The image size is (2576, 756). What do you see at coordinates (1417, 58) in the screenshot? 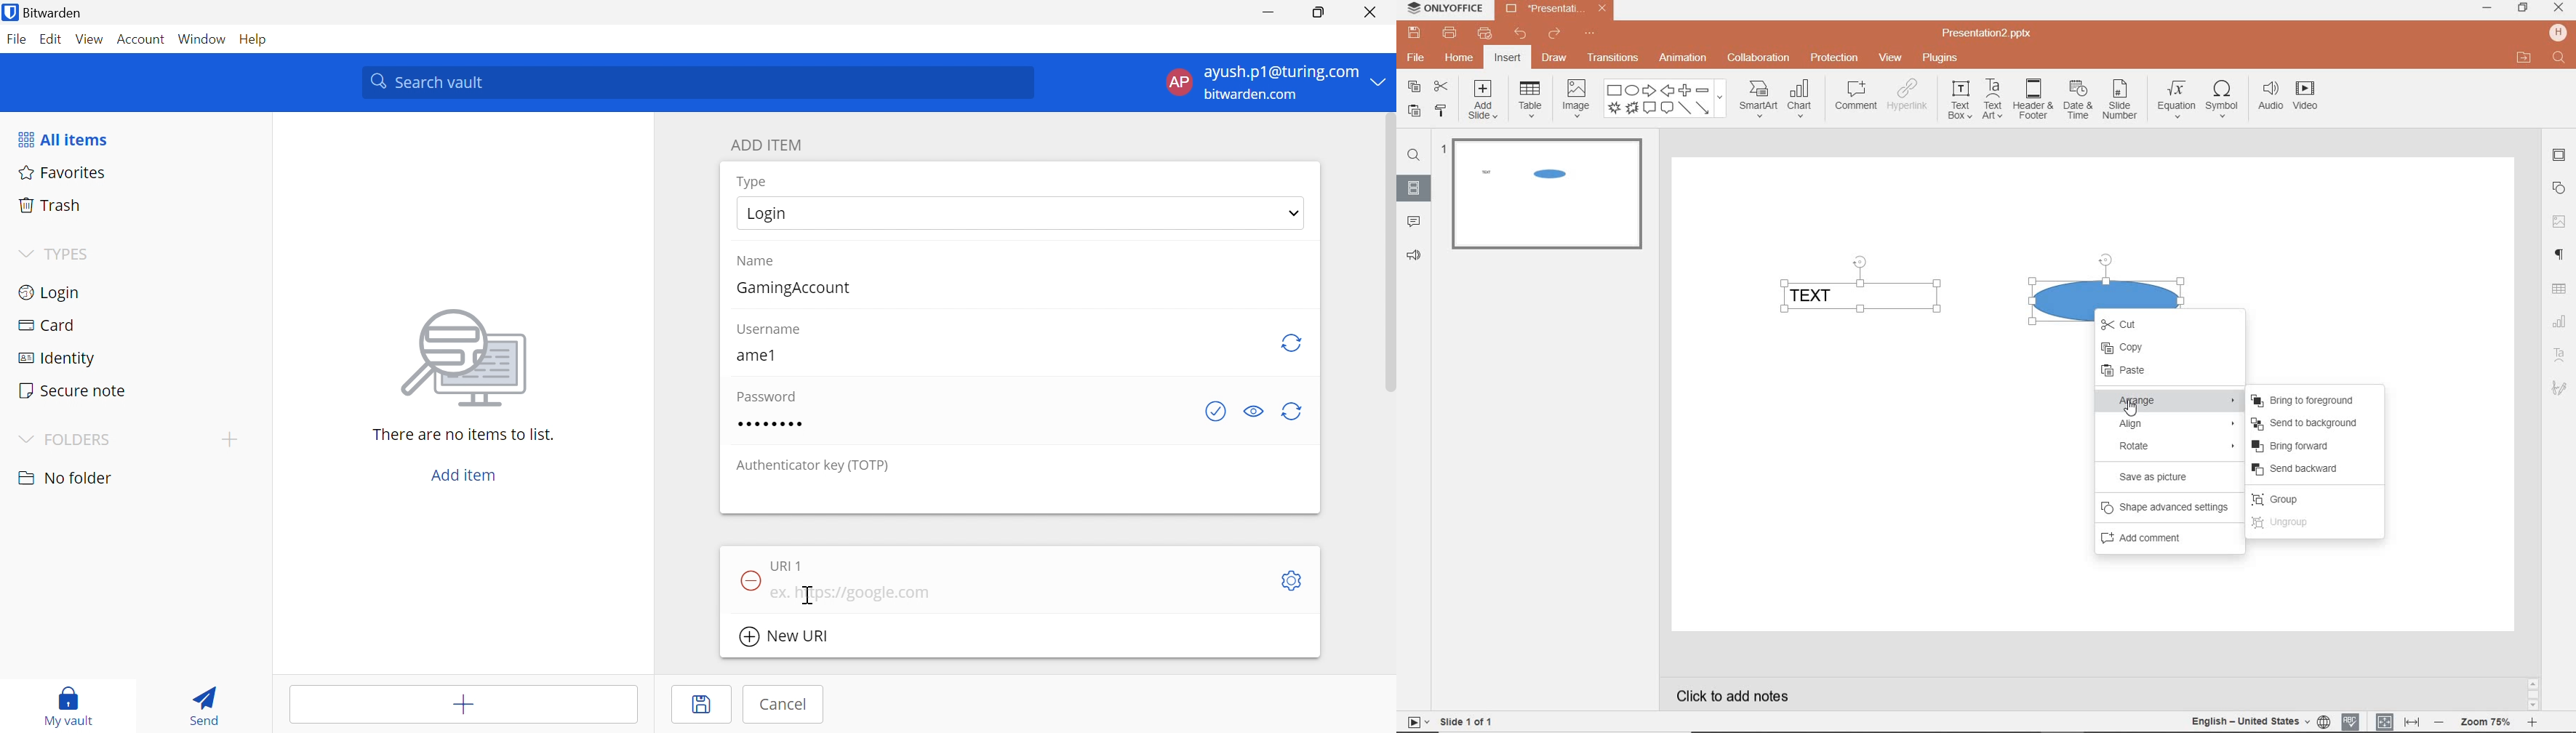
I see `file` at bounding box center [1417, 58].